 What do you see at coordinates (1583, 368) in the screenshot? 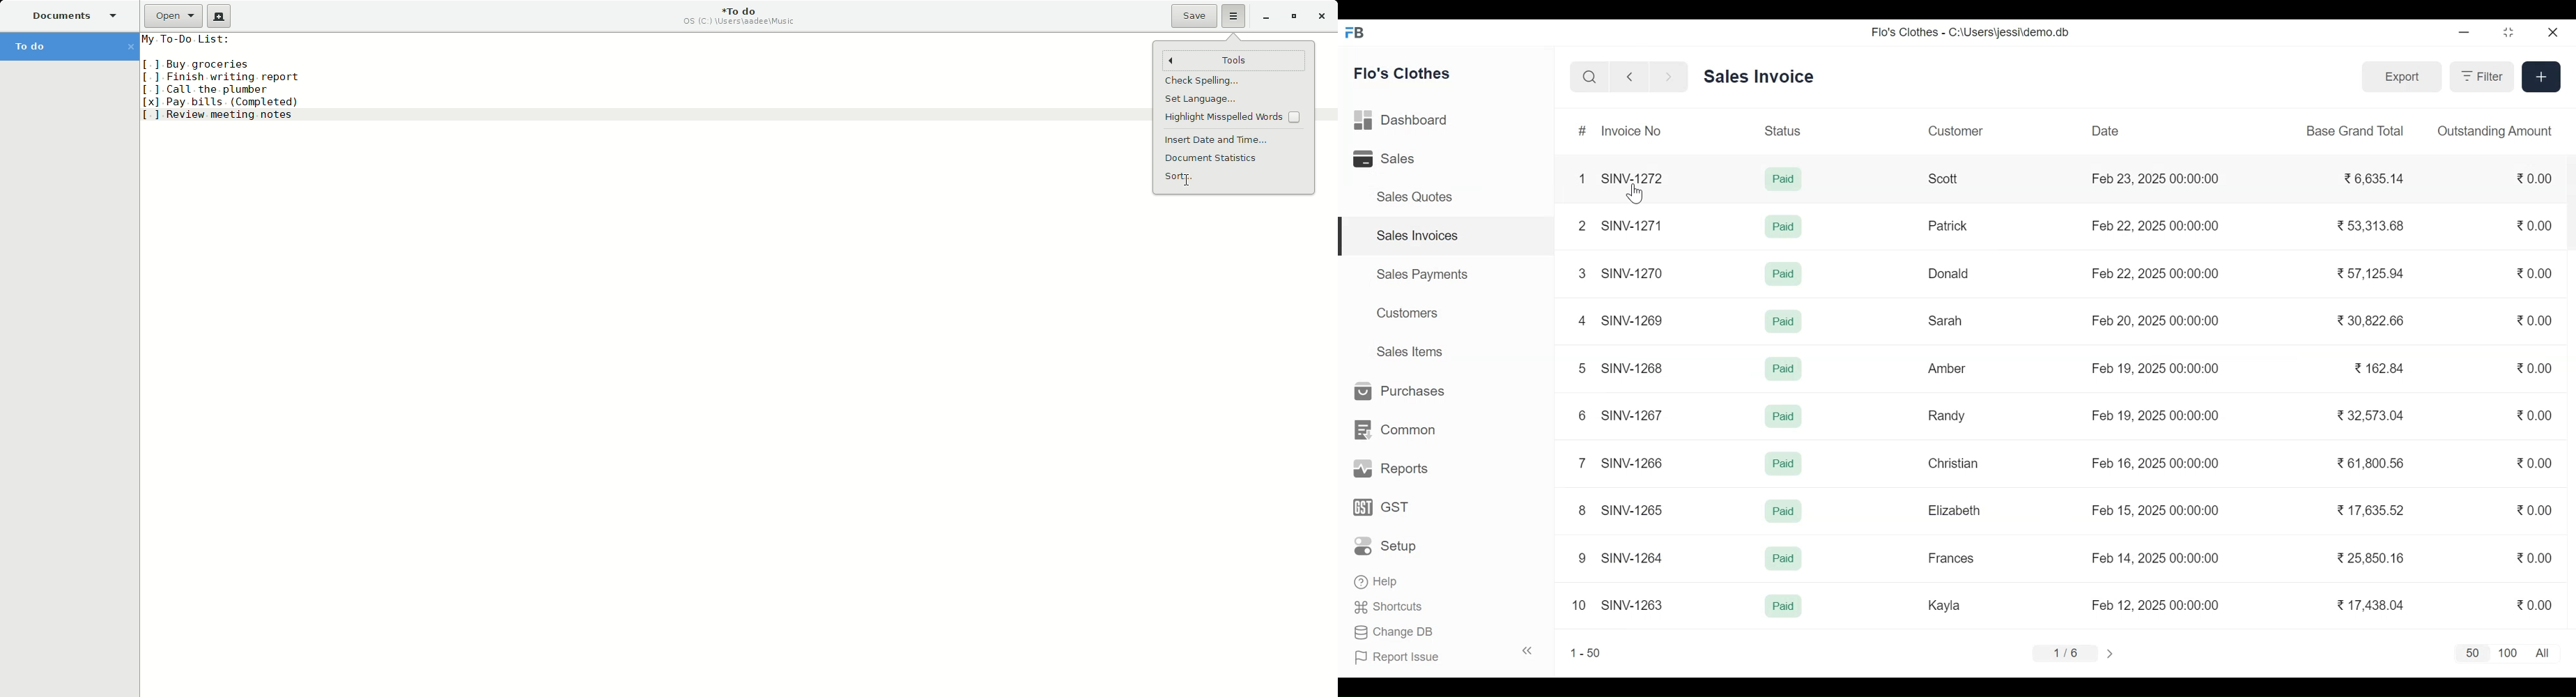
I see `5` at bounding box center [1583, 368].